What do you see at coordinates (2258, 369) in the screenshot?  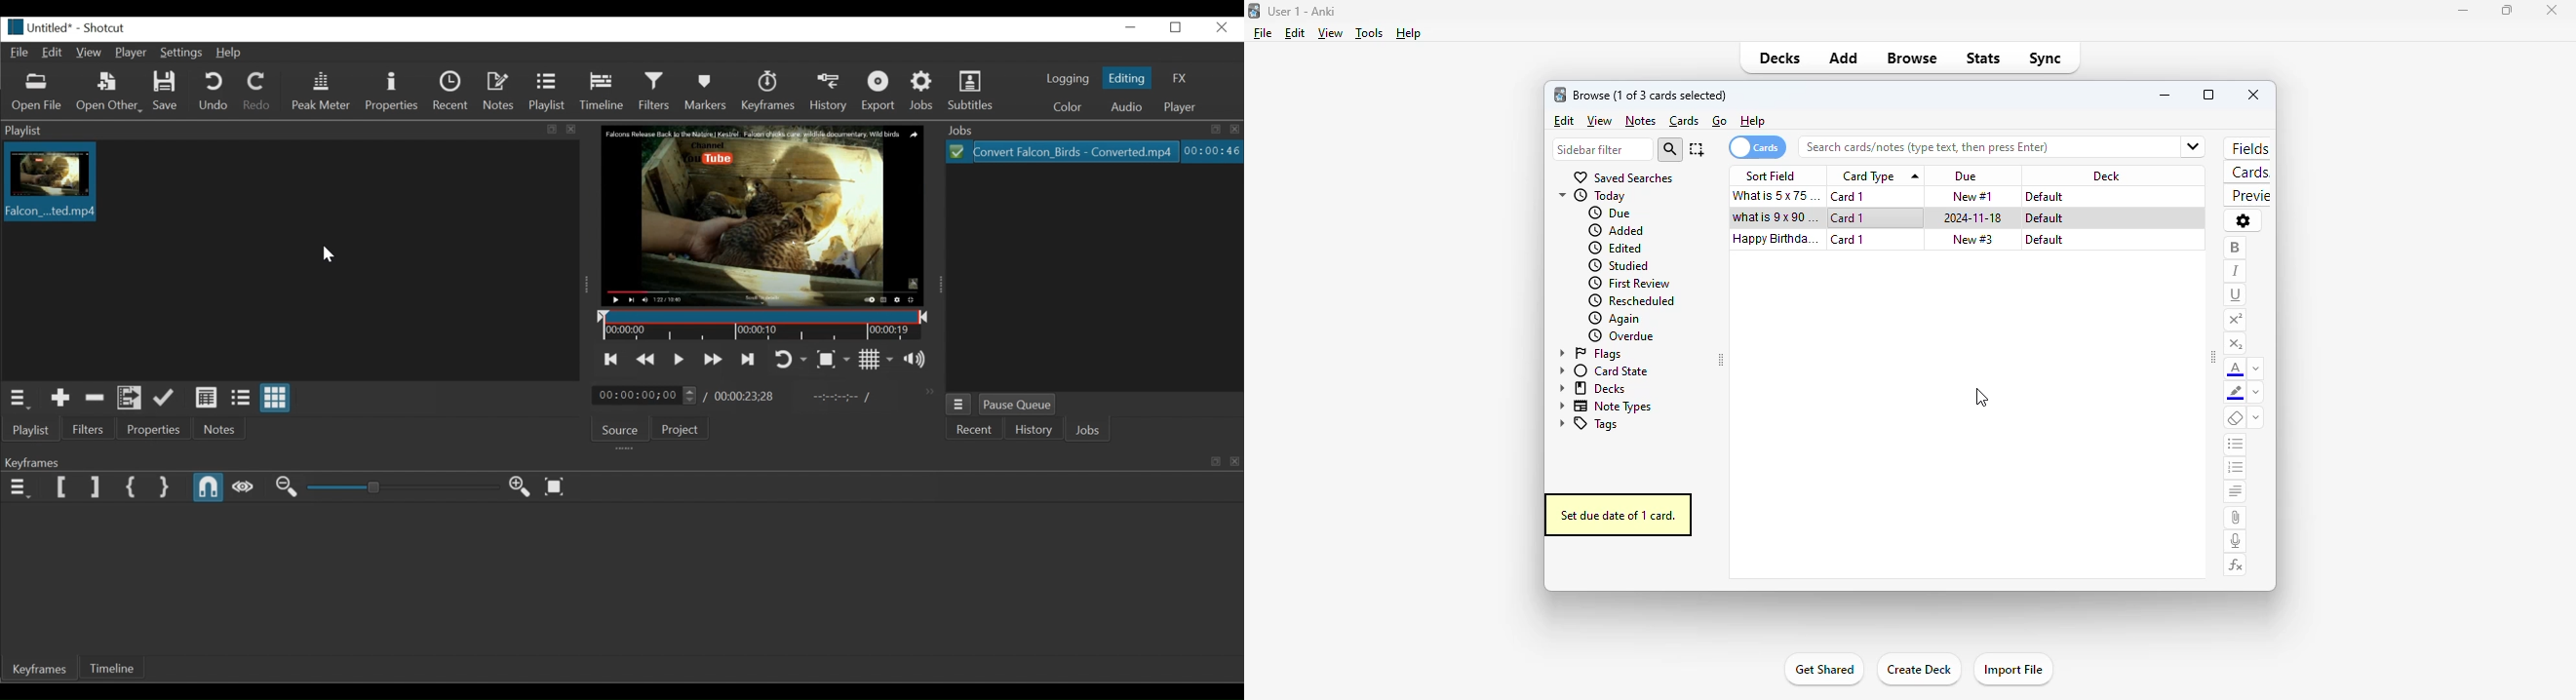 I see `change color` at bounding box center [2258, 369].